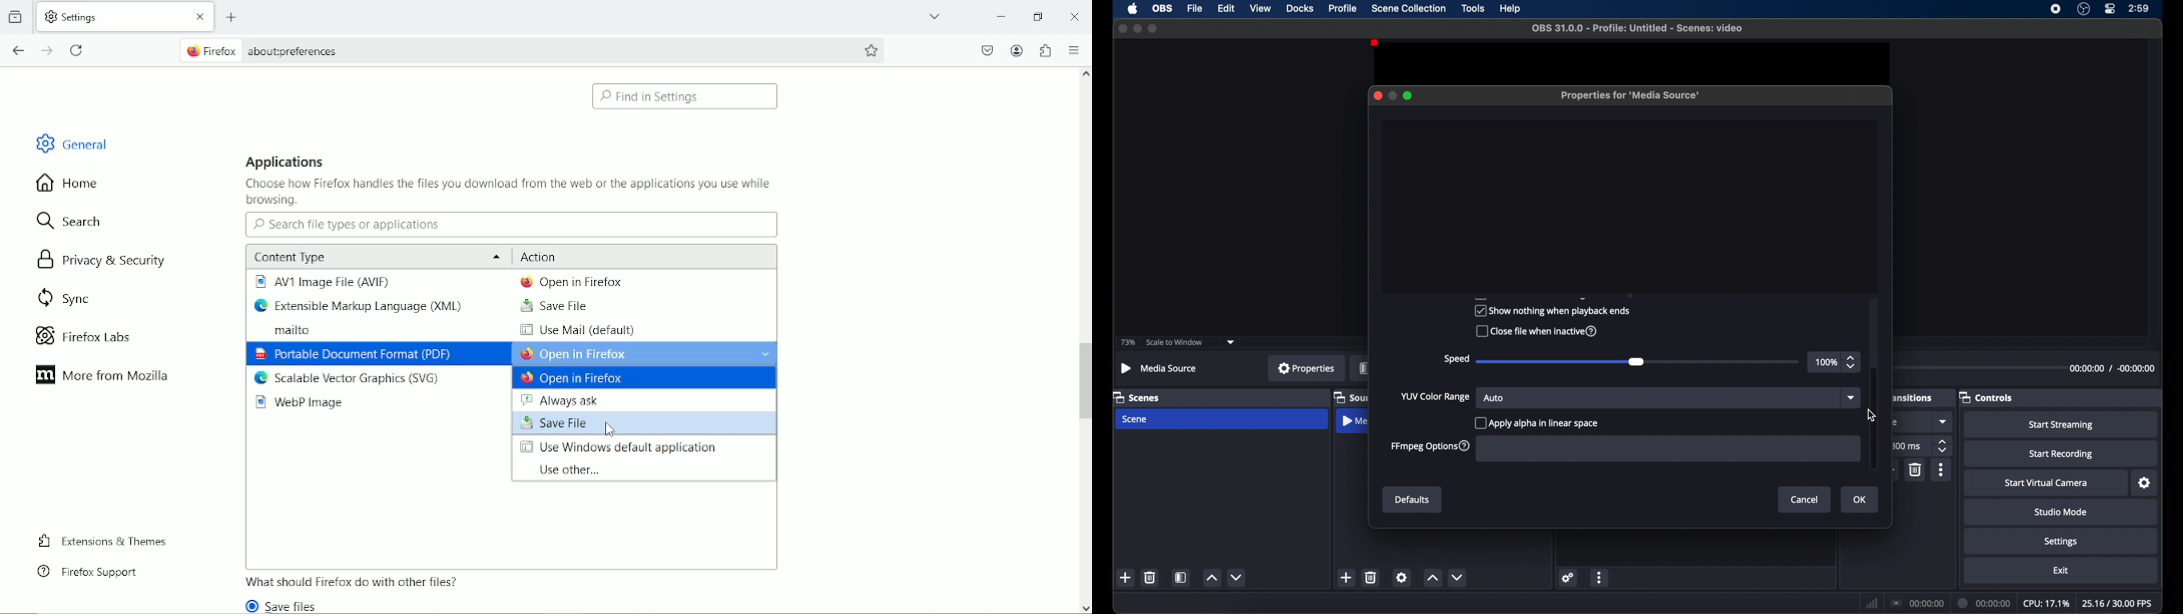 Image resolution: width=2184 pixels, height=616 pixels. Describe the element at coordinates (1638, 28) in the screenshot. I see `file name` at that location.